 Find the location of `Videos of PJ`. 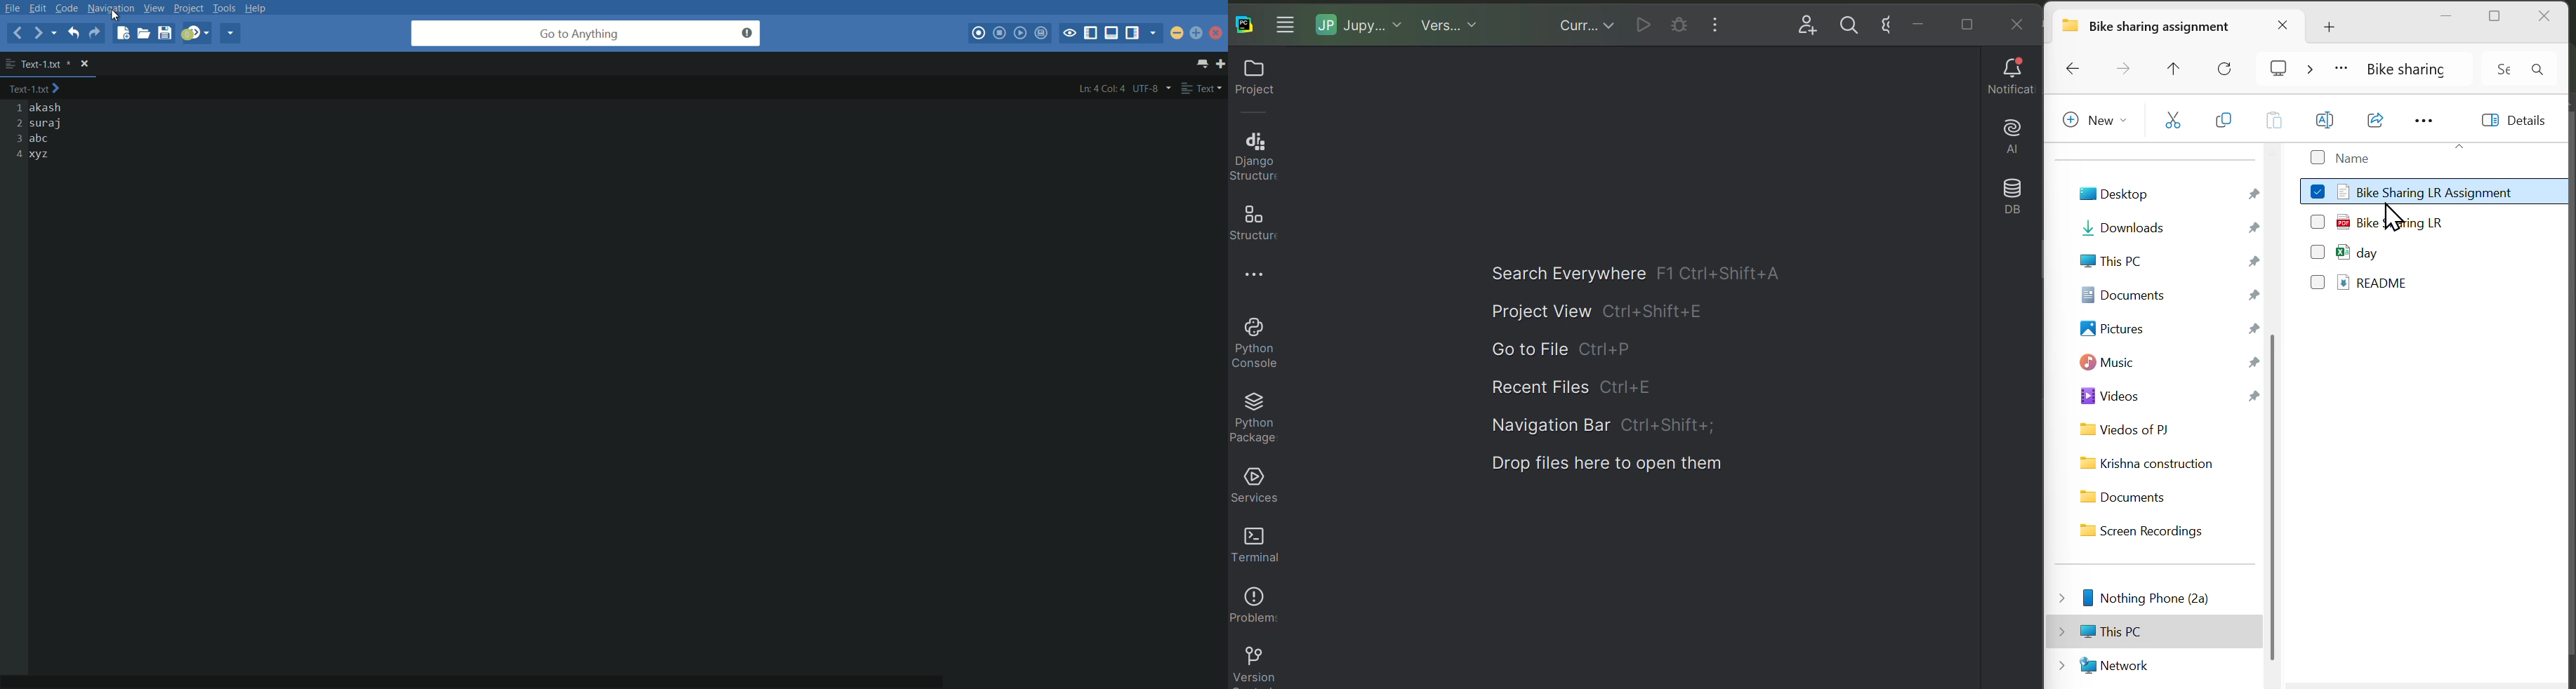

Videos of PJ is located at coordinates (2169, 428).